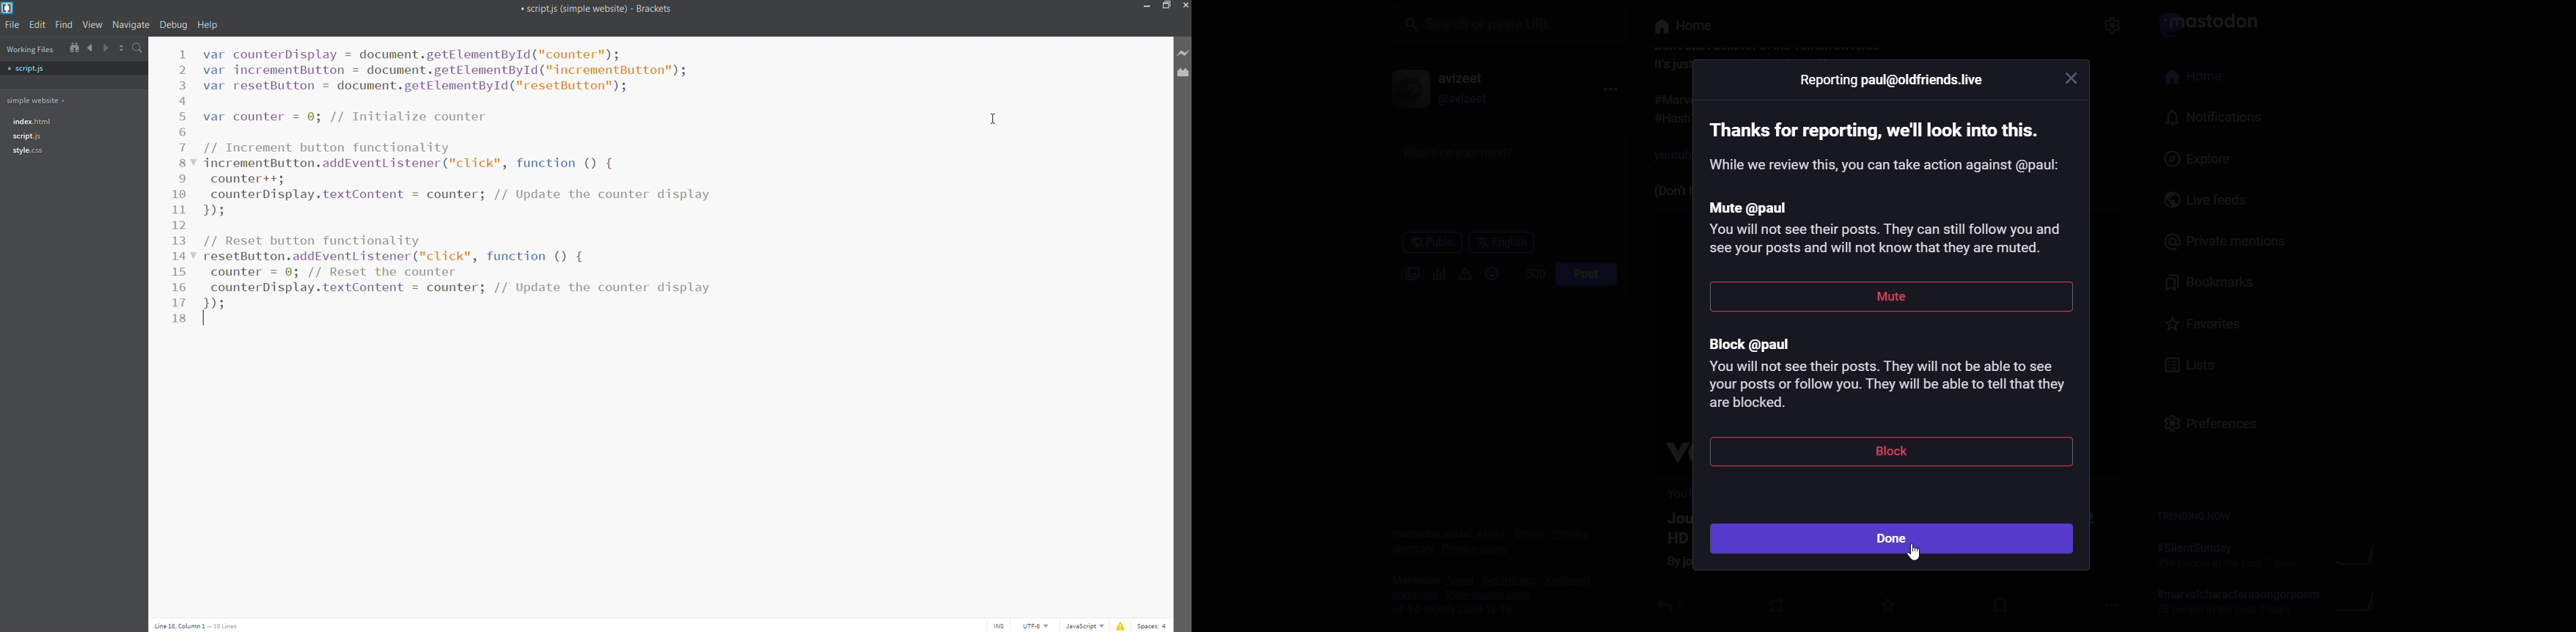  Describe the element at coordinates (38, 25) in the screenshot. I see `edit` at that location.